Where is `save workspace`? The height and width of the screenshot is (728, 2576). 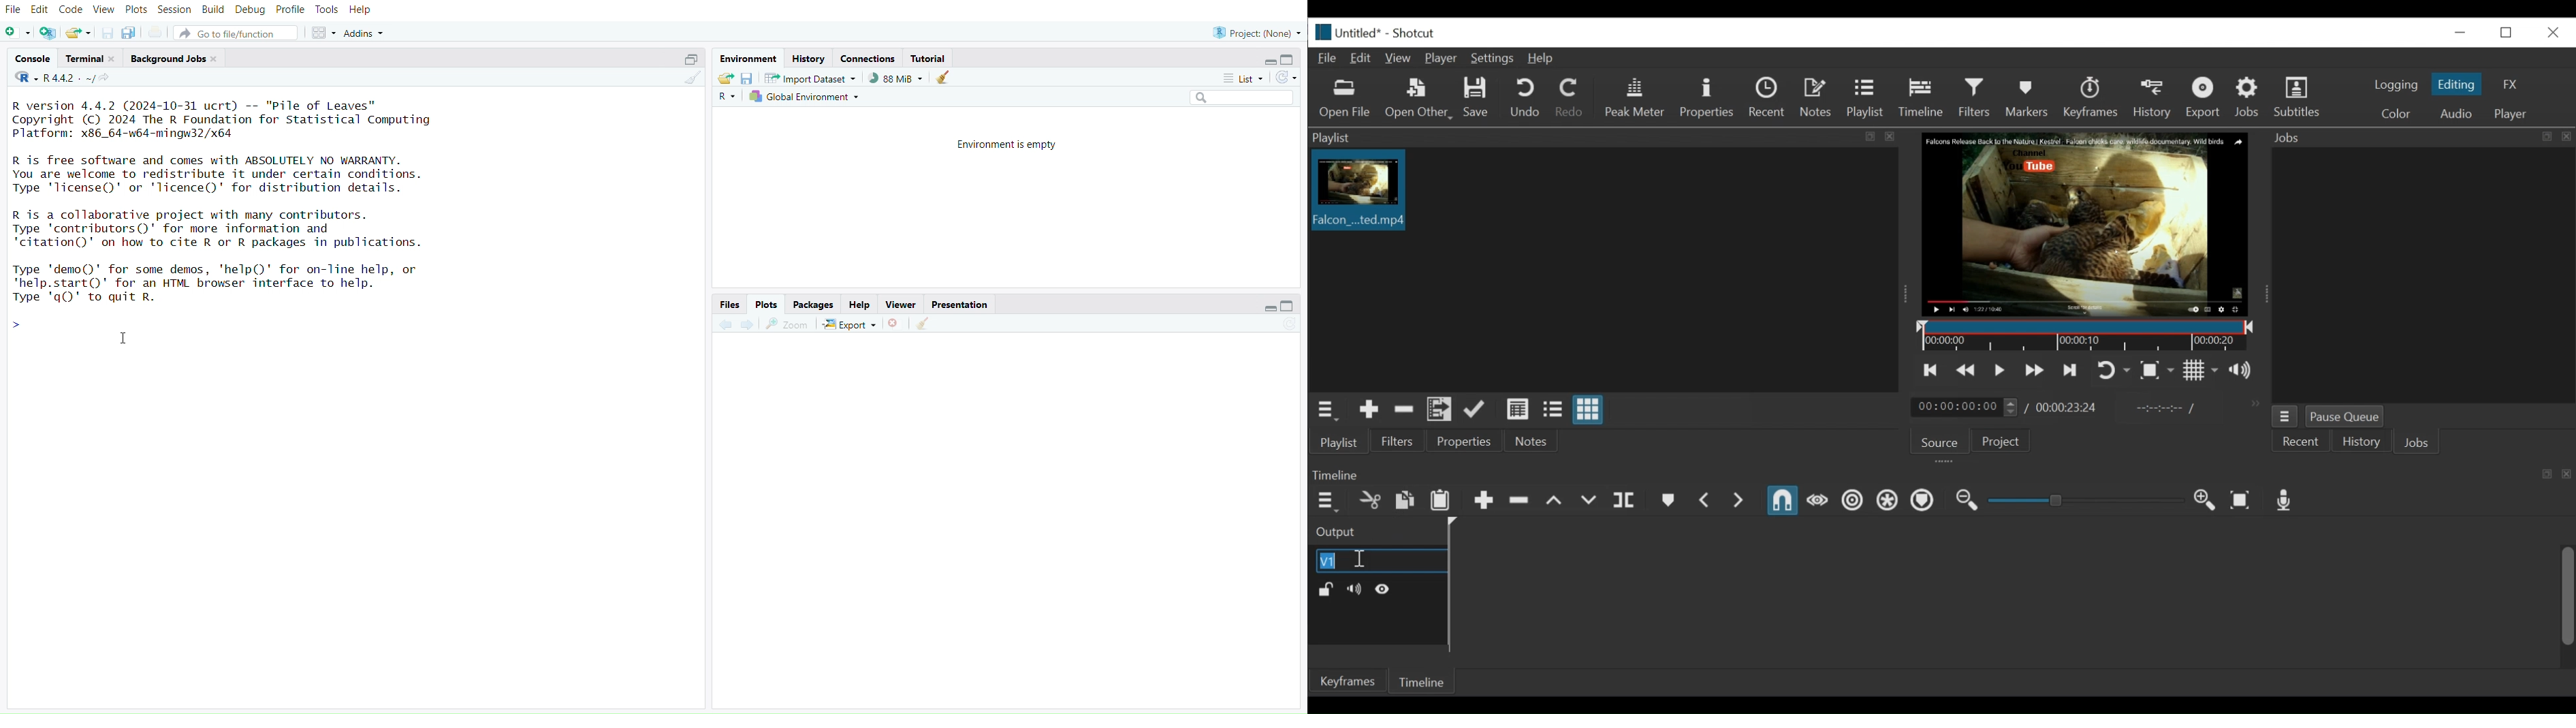
save workspace is located at coordinates (747, 80).